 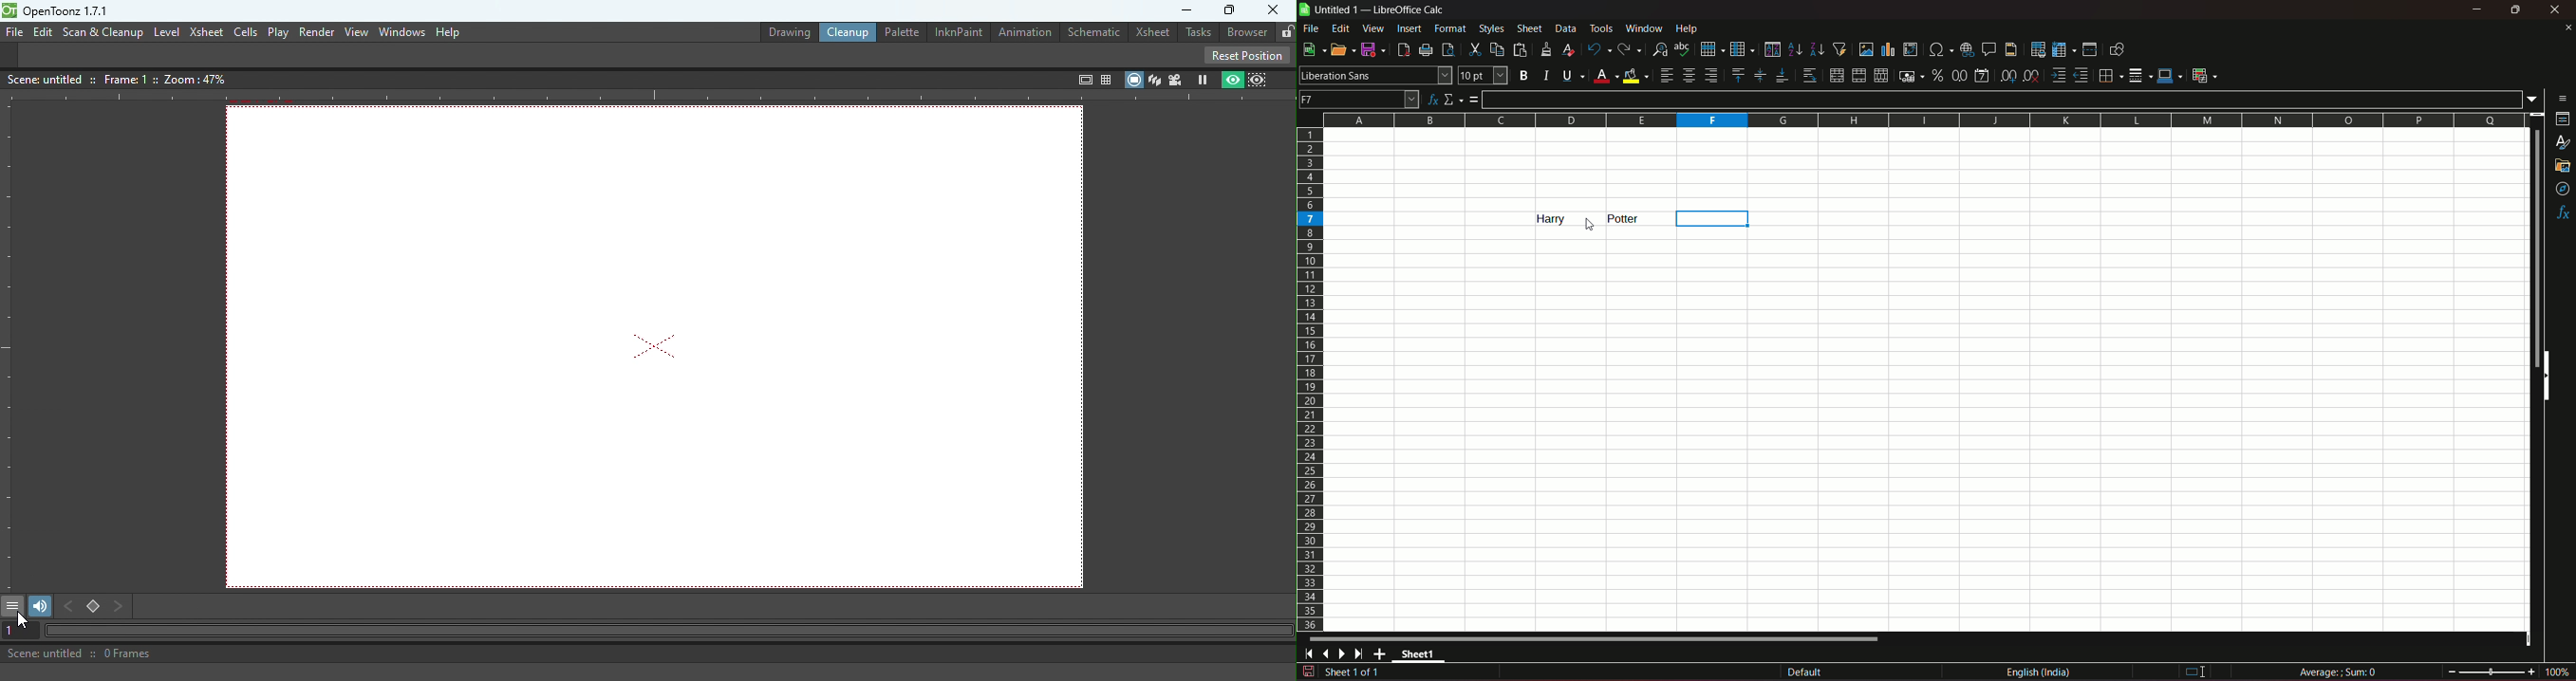 What do you see at coordinates (1531, 29) in the screenshot?
I see `sheet` at bounding box center [1531, 29].